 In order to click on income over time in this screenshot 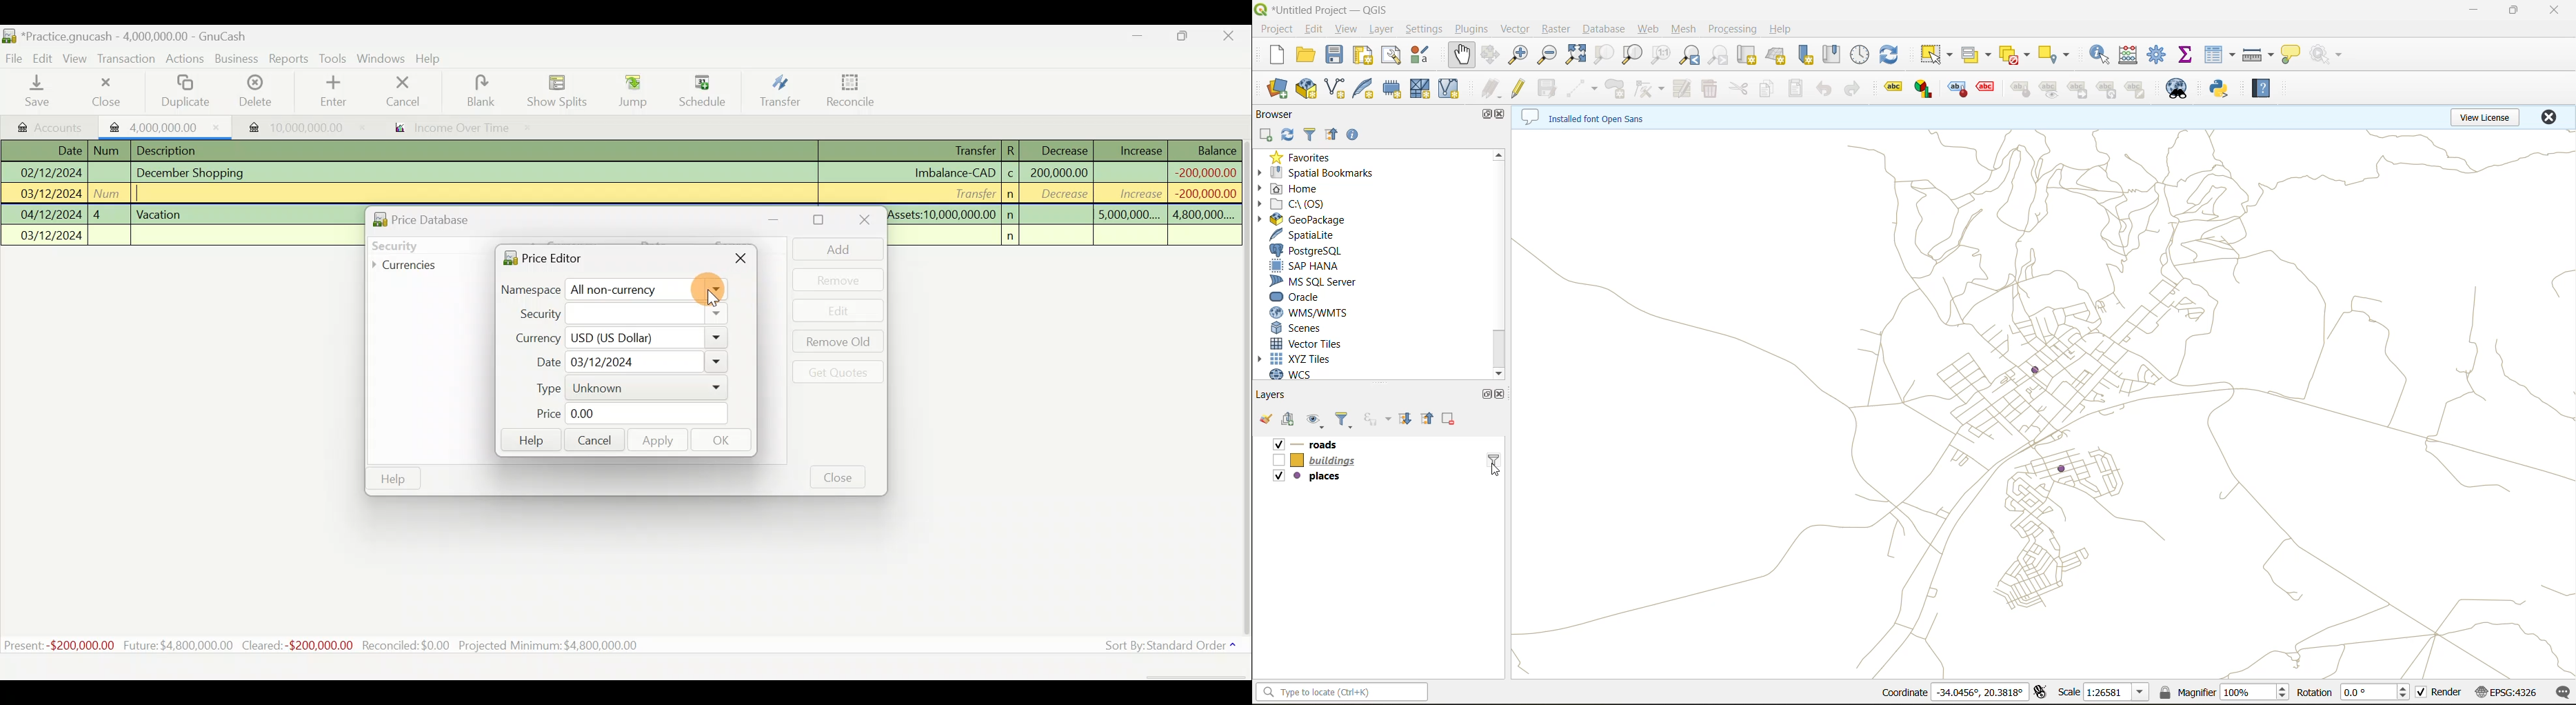, I will do `click(461, 129)`.